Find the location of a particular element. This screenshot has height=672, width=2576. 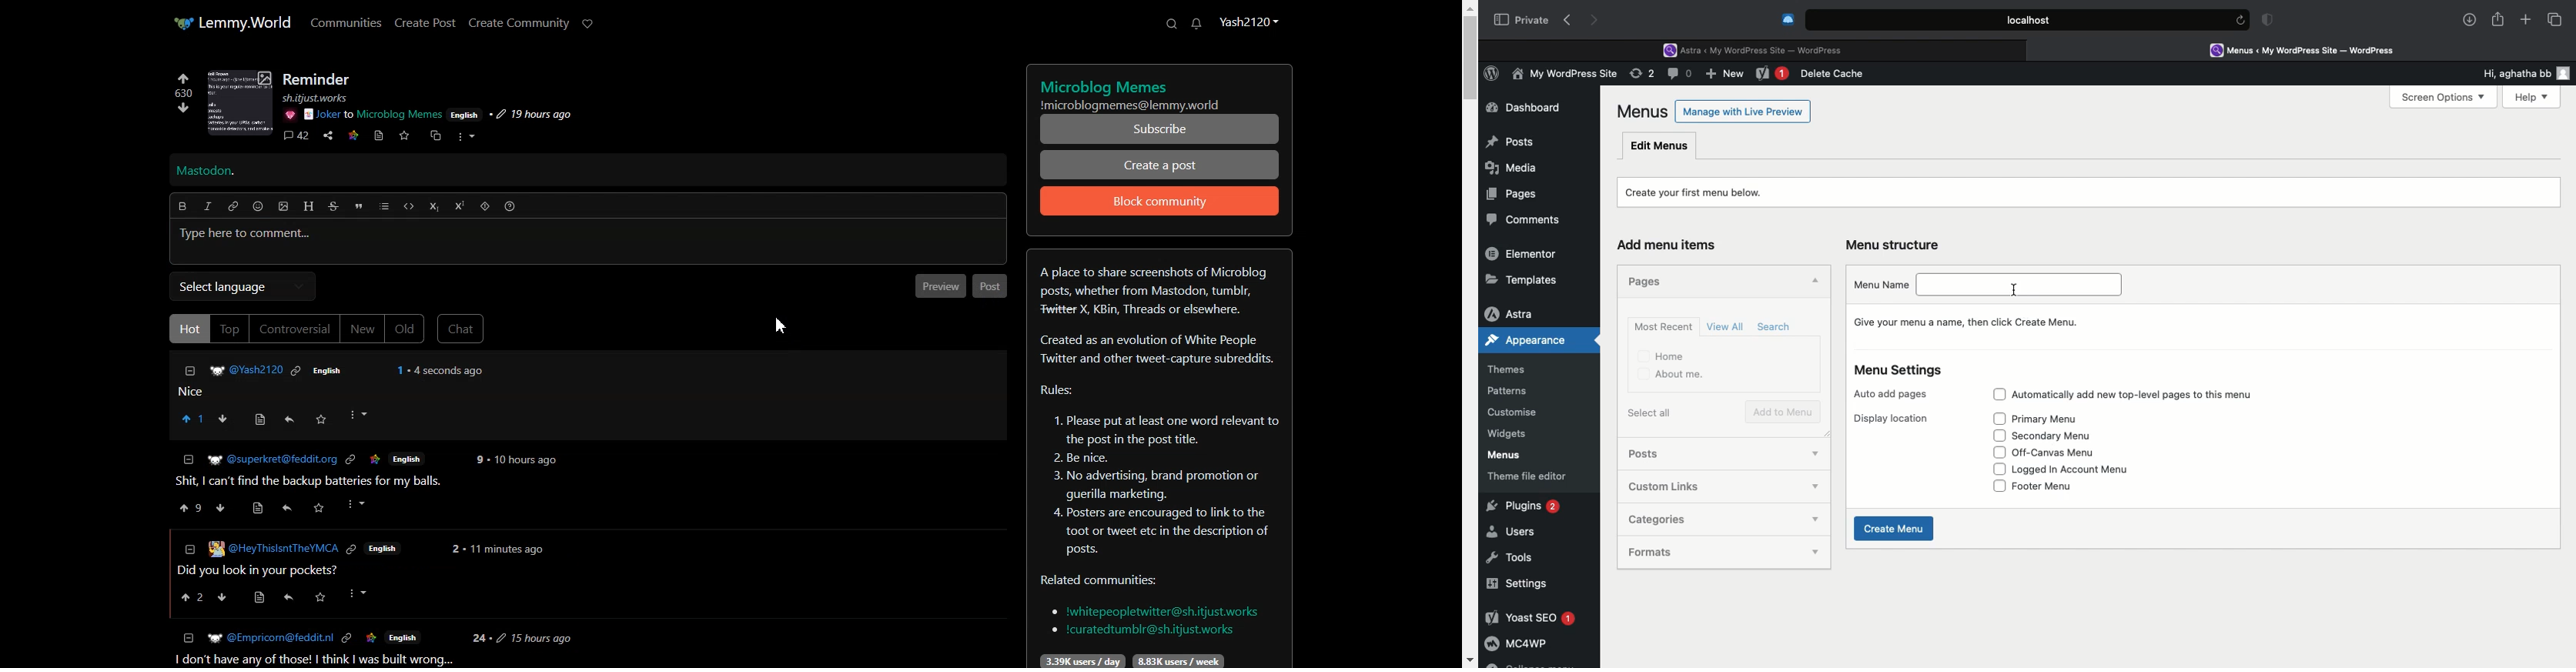

Create your first menu below is located at coordinates (1704, 191).